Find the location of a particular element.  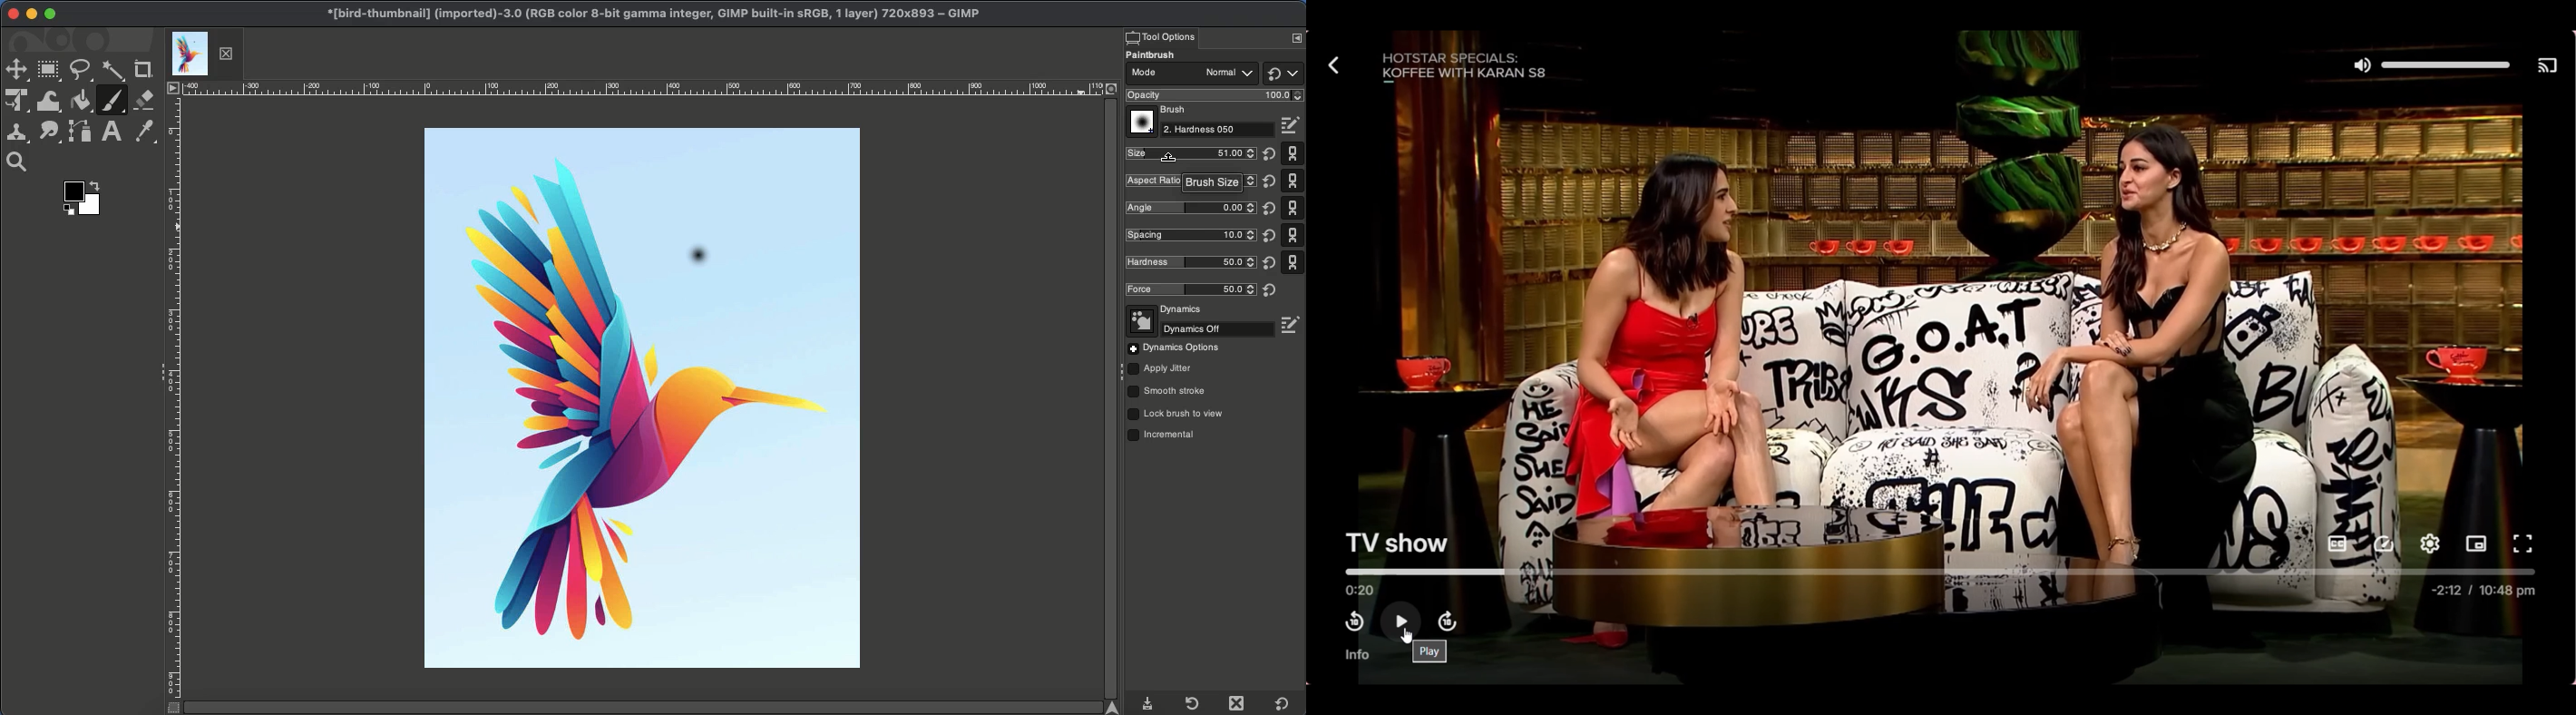

Video timestamp changed is located at coordinates (1359, 591).